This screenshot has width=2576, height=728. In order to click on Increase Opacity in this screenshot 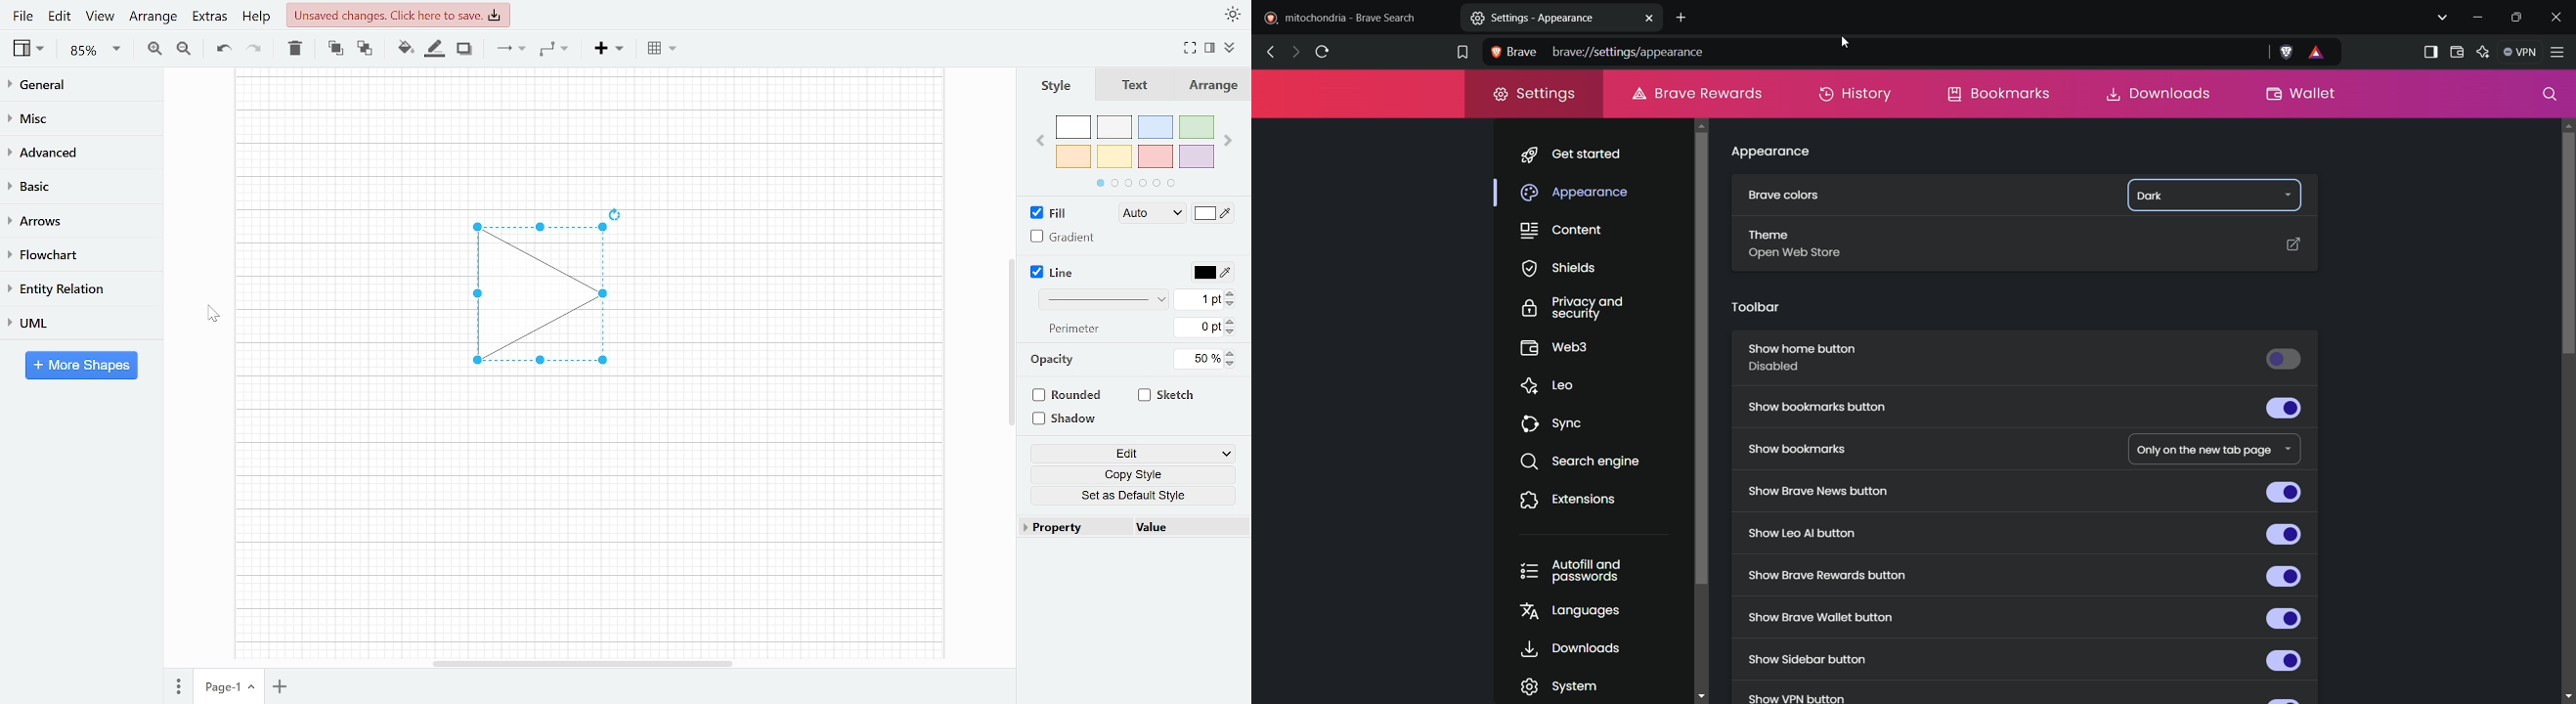, I will do `click(1232, 352)`.